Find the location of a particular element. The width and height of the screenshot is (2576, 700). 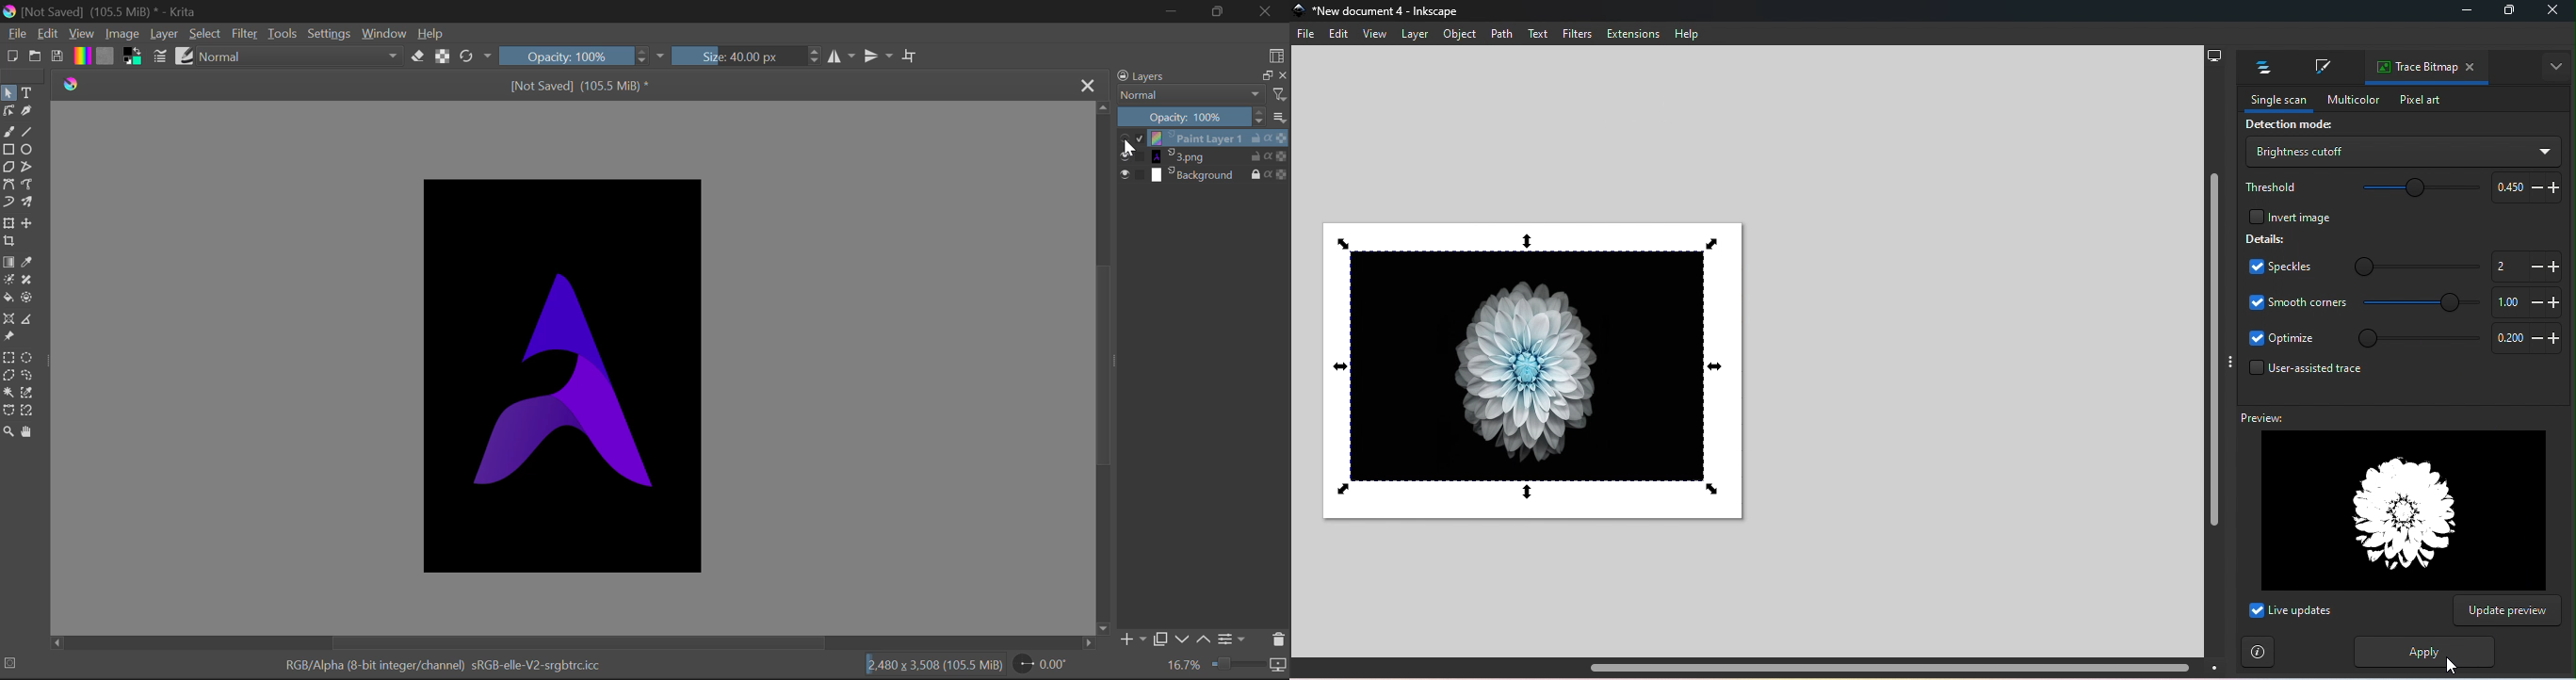

Opacity is located at coordinates (566, 56).